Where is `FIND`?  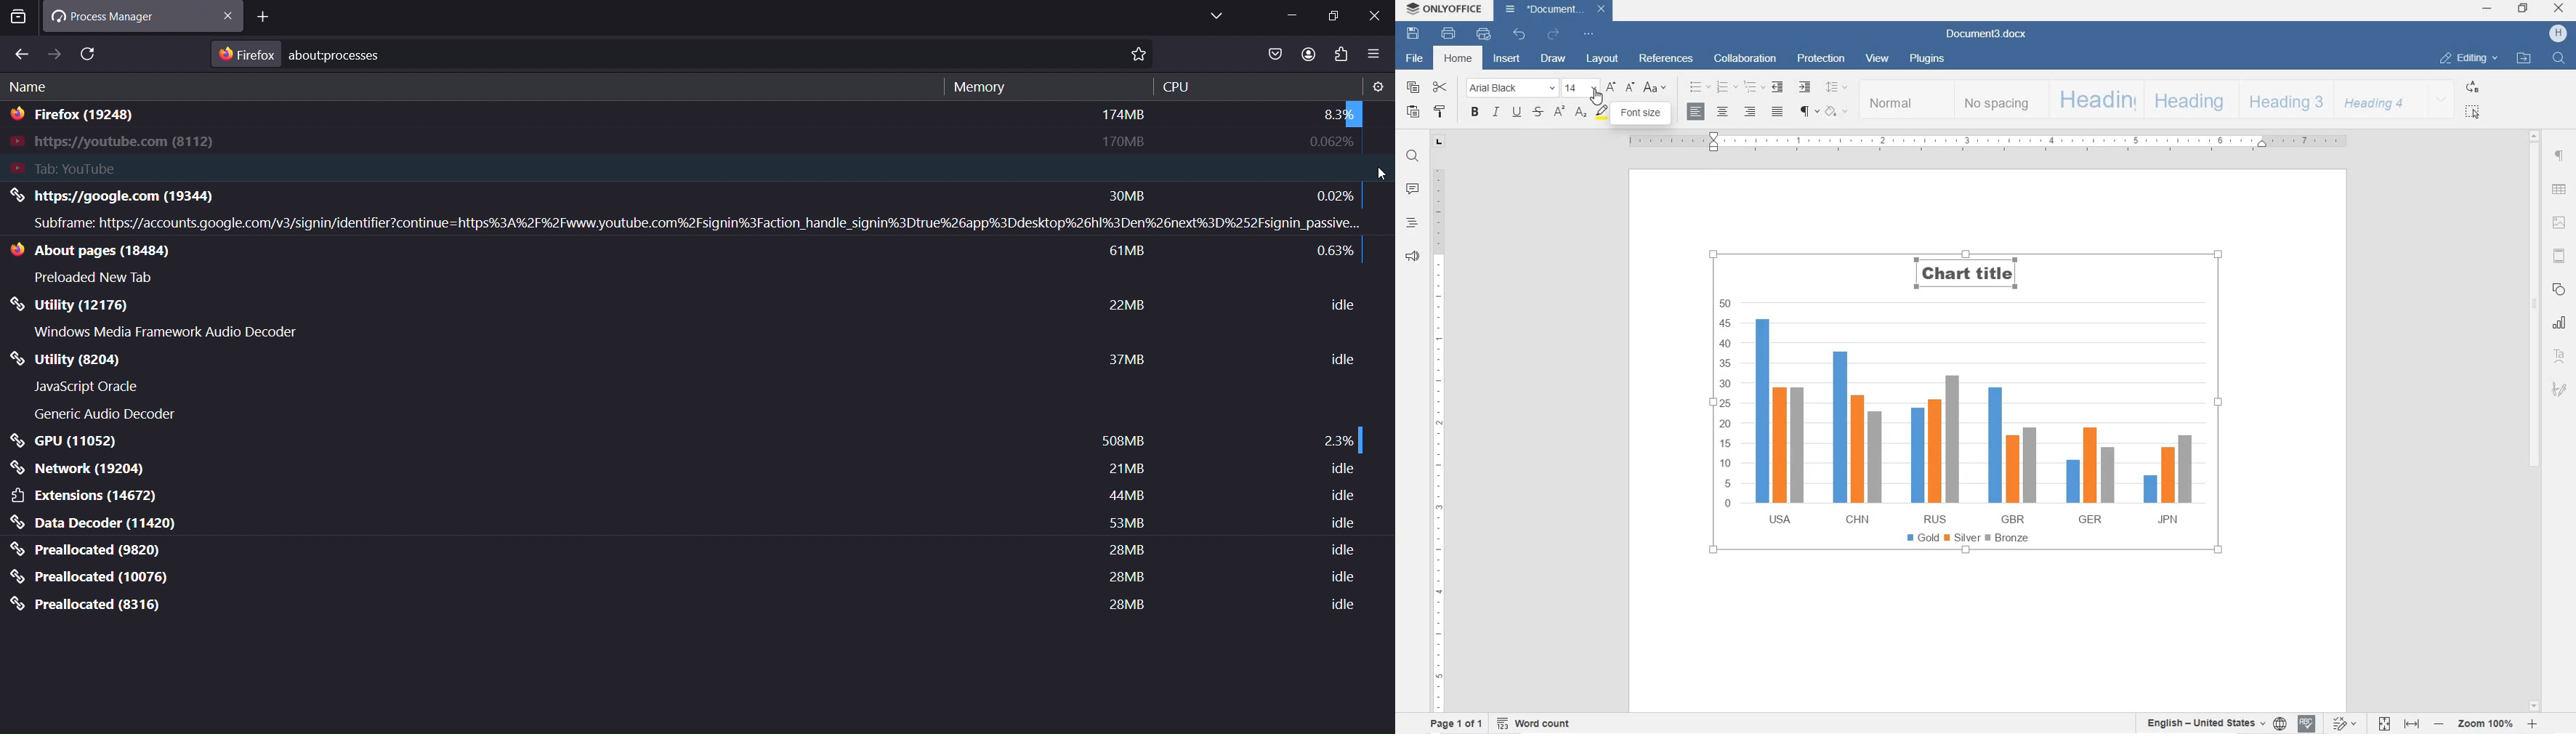
FIND is located at coordinates (1413, 157).